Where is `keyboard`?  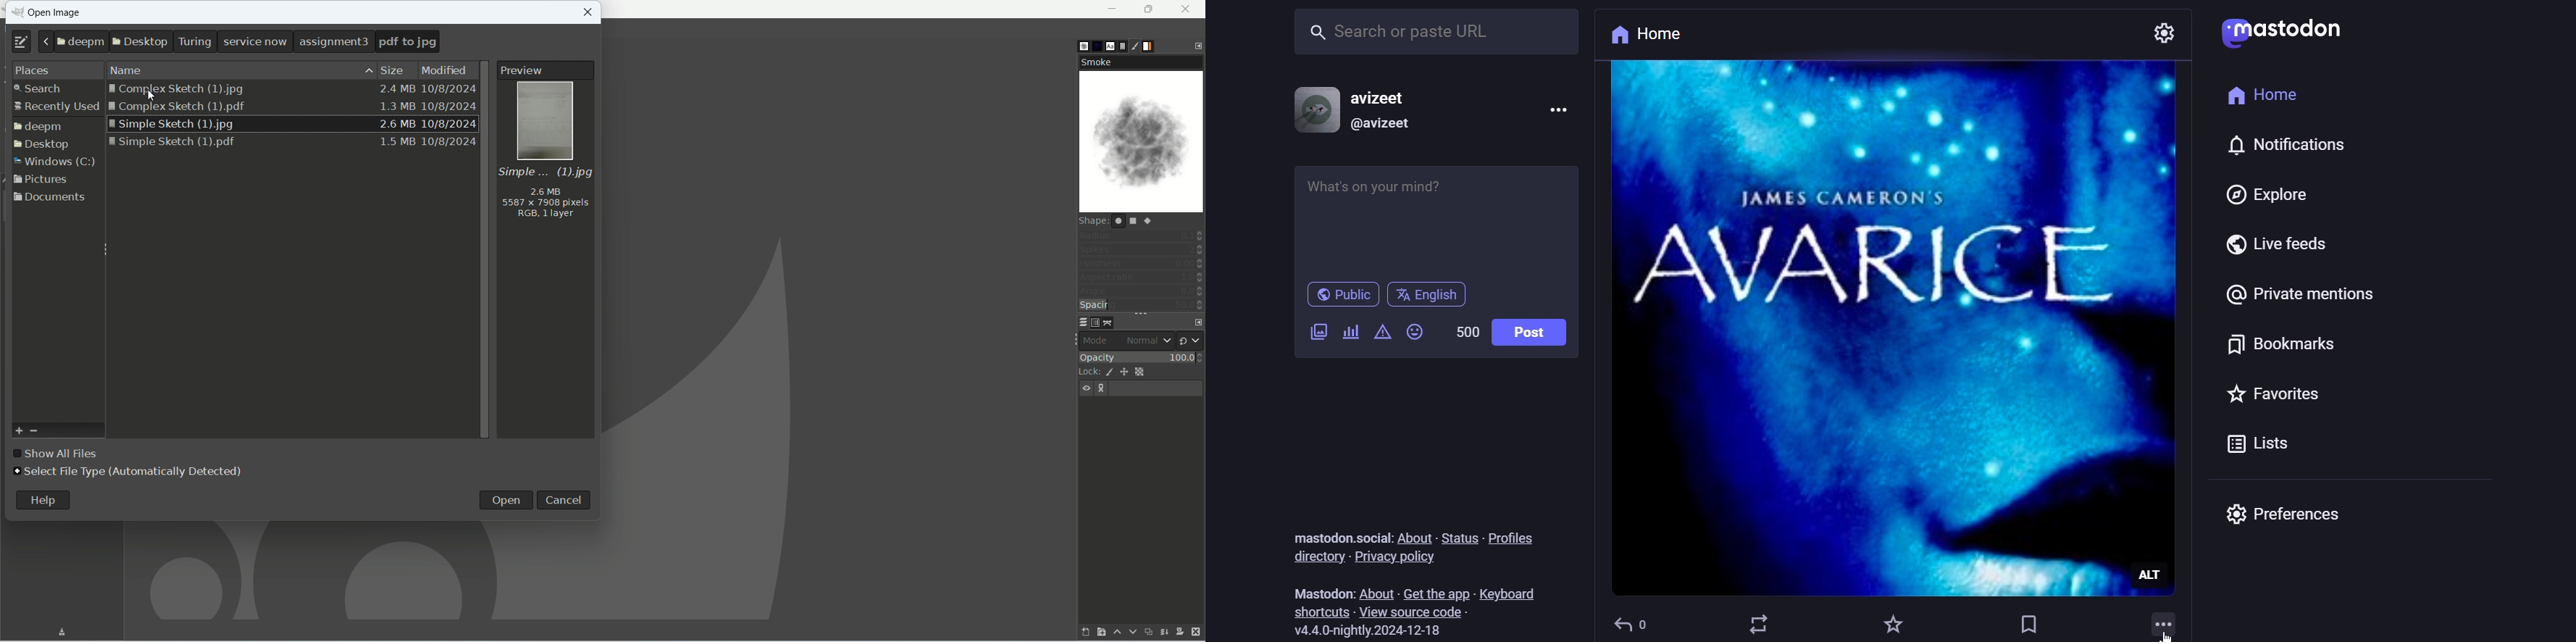
keyboard is located at coordinates (1507, 593).